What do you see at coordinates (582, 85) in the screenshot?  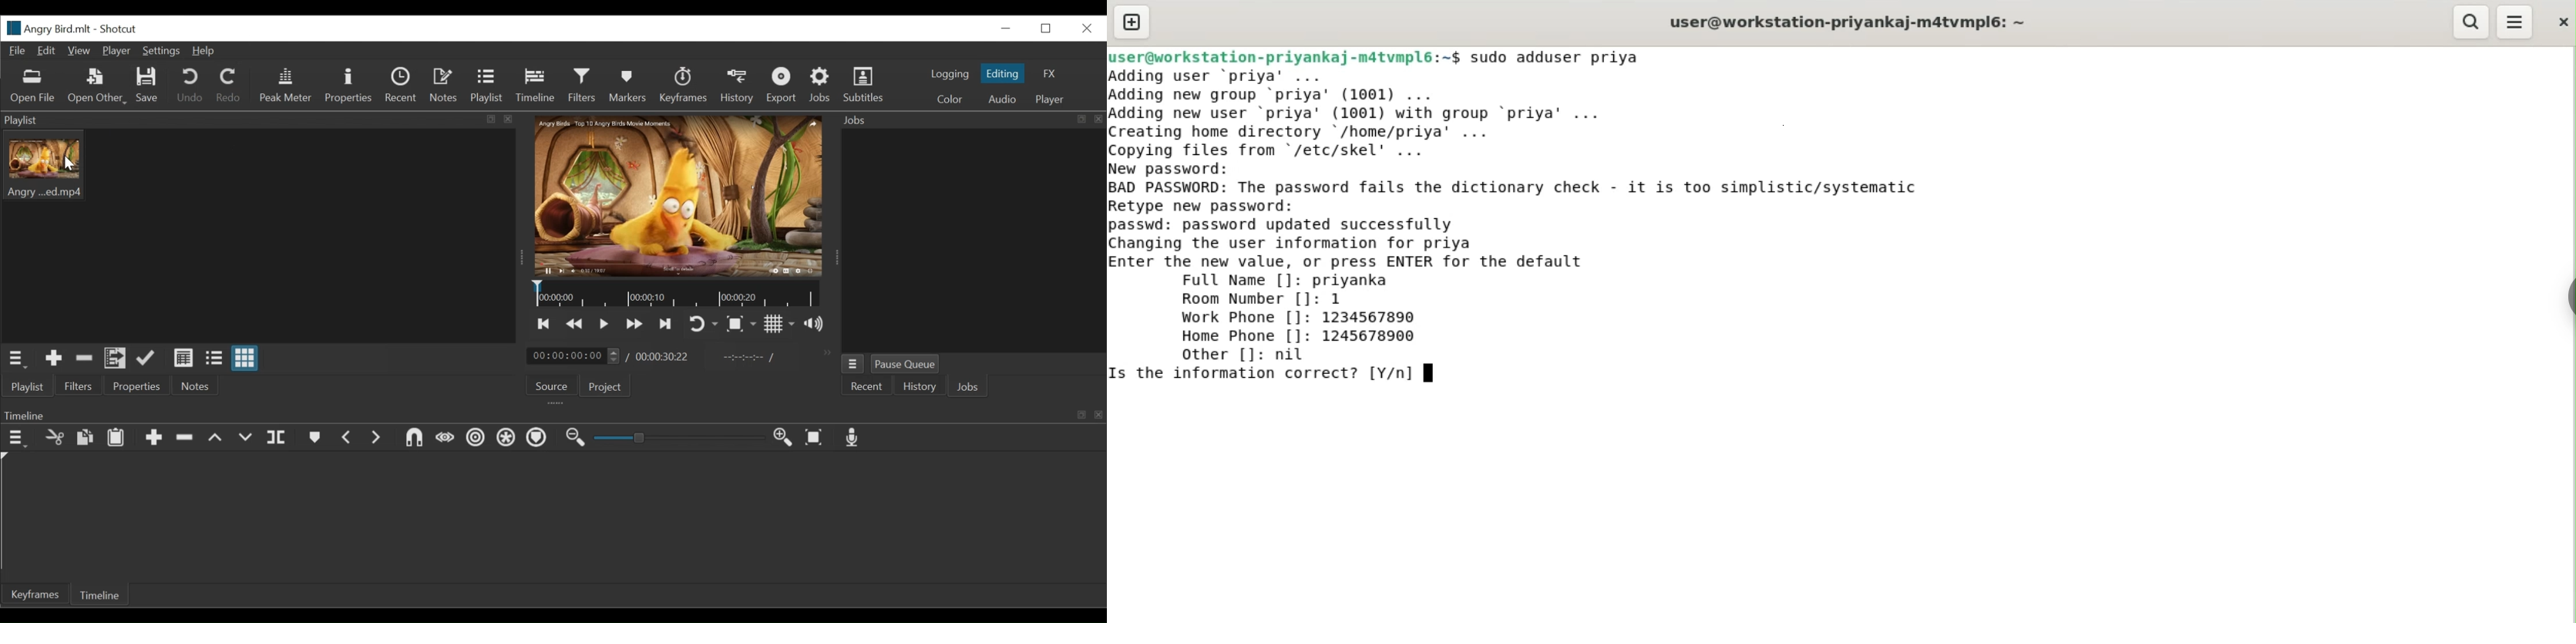 I see `Filters` at bounding box center [582, 85].